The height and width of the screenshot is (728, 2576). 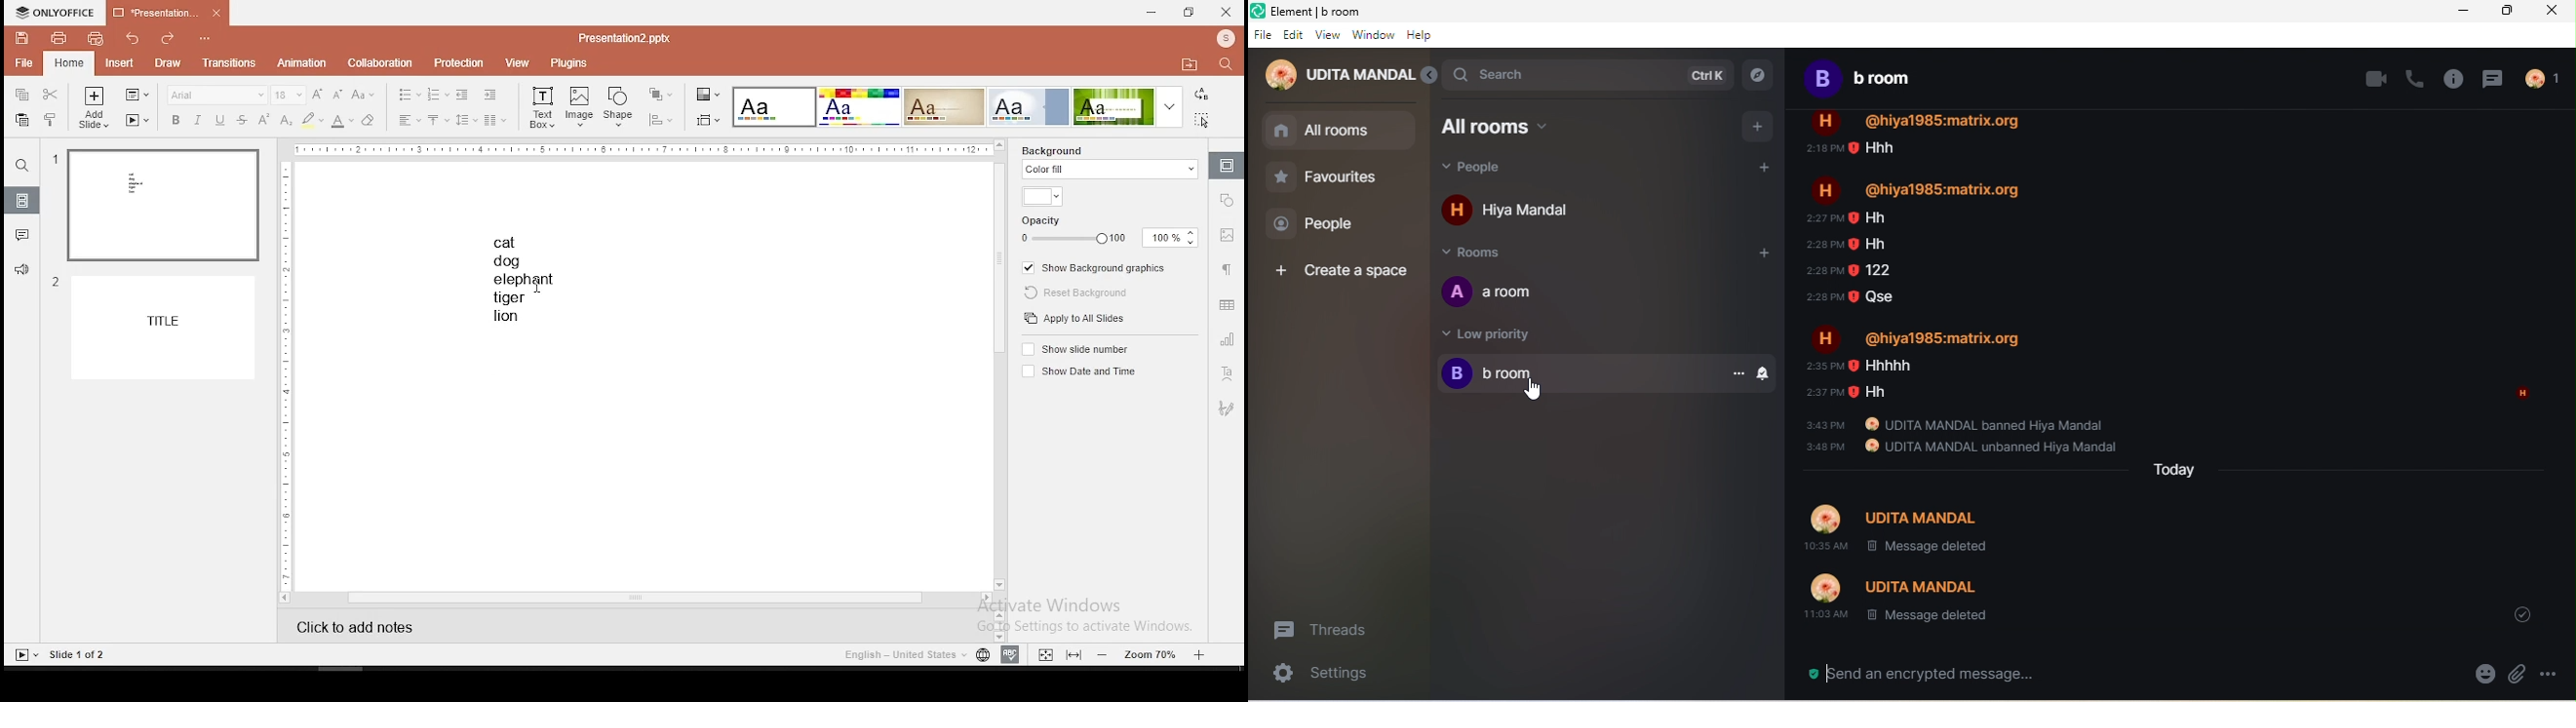 I want to click on increase font size, so click(x=320, y=95).